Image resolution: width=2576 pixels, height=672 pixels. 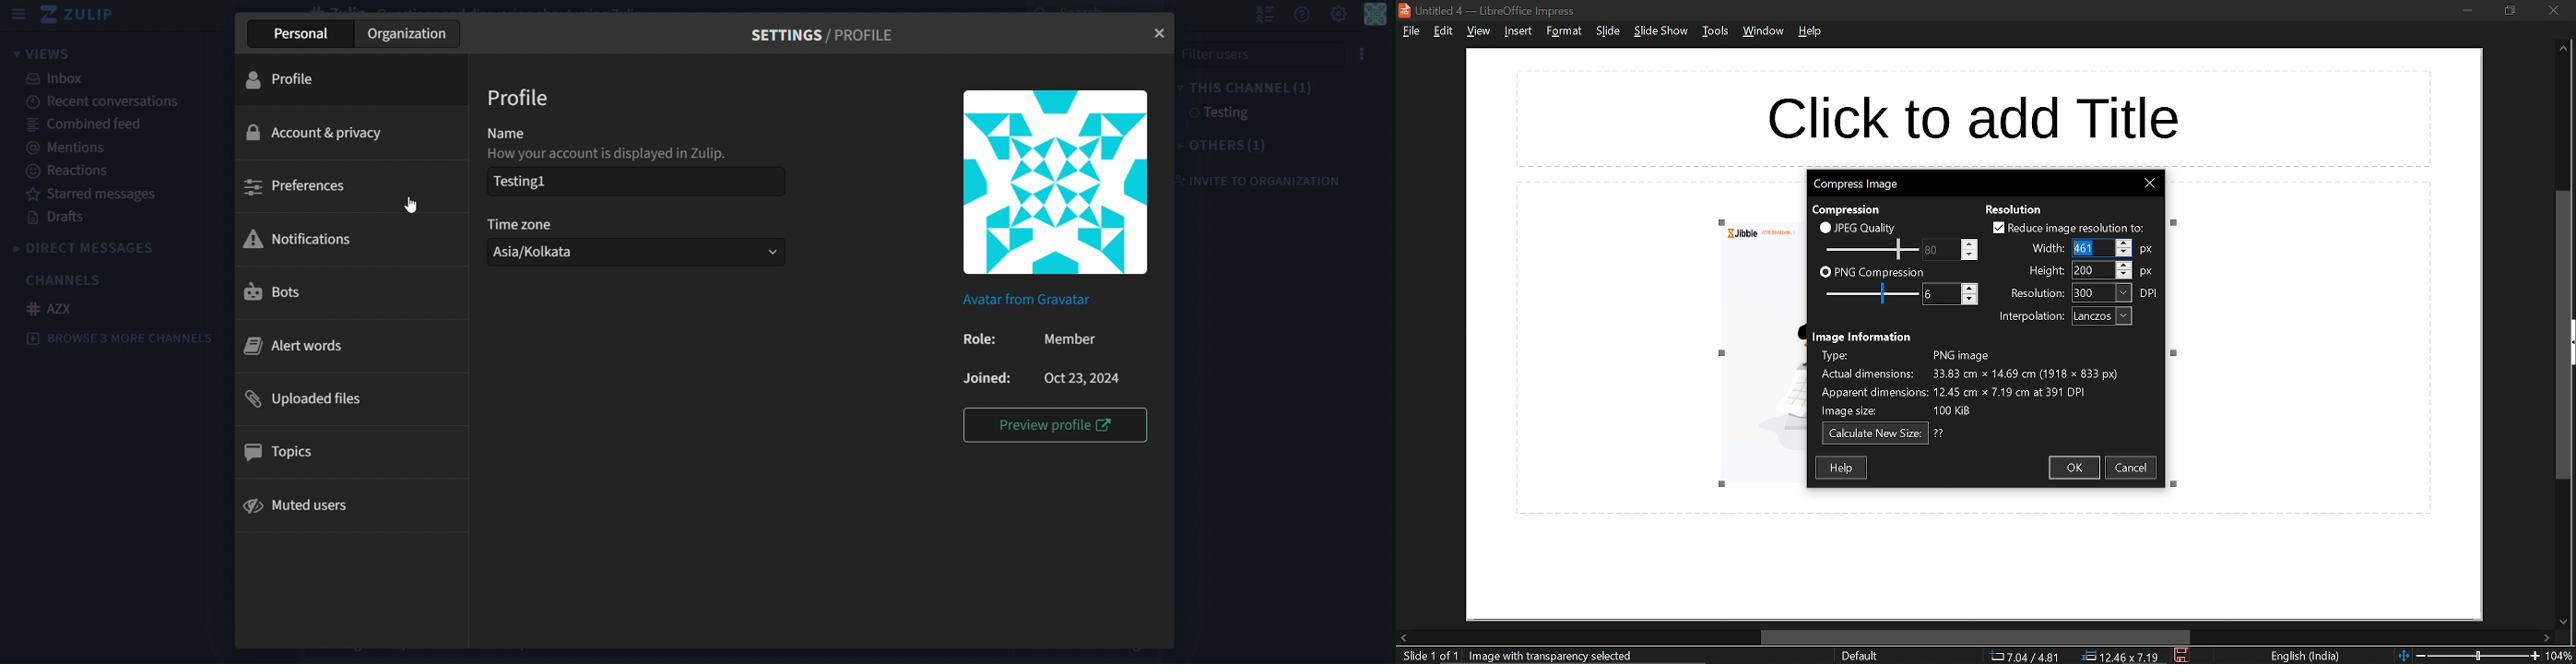 What do you see at coordinates (1825, 227) in the screenshot?
I see `checkbox` at bounding box center [1825, 227].